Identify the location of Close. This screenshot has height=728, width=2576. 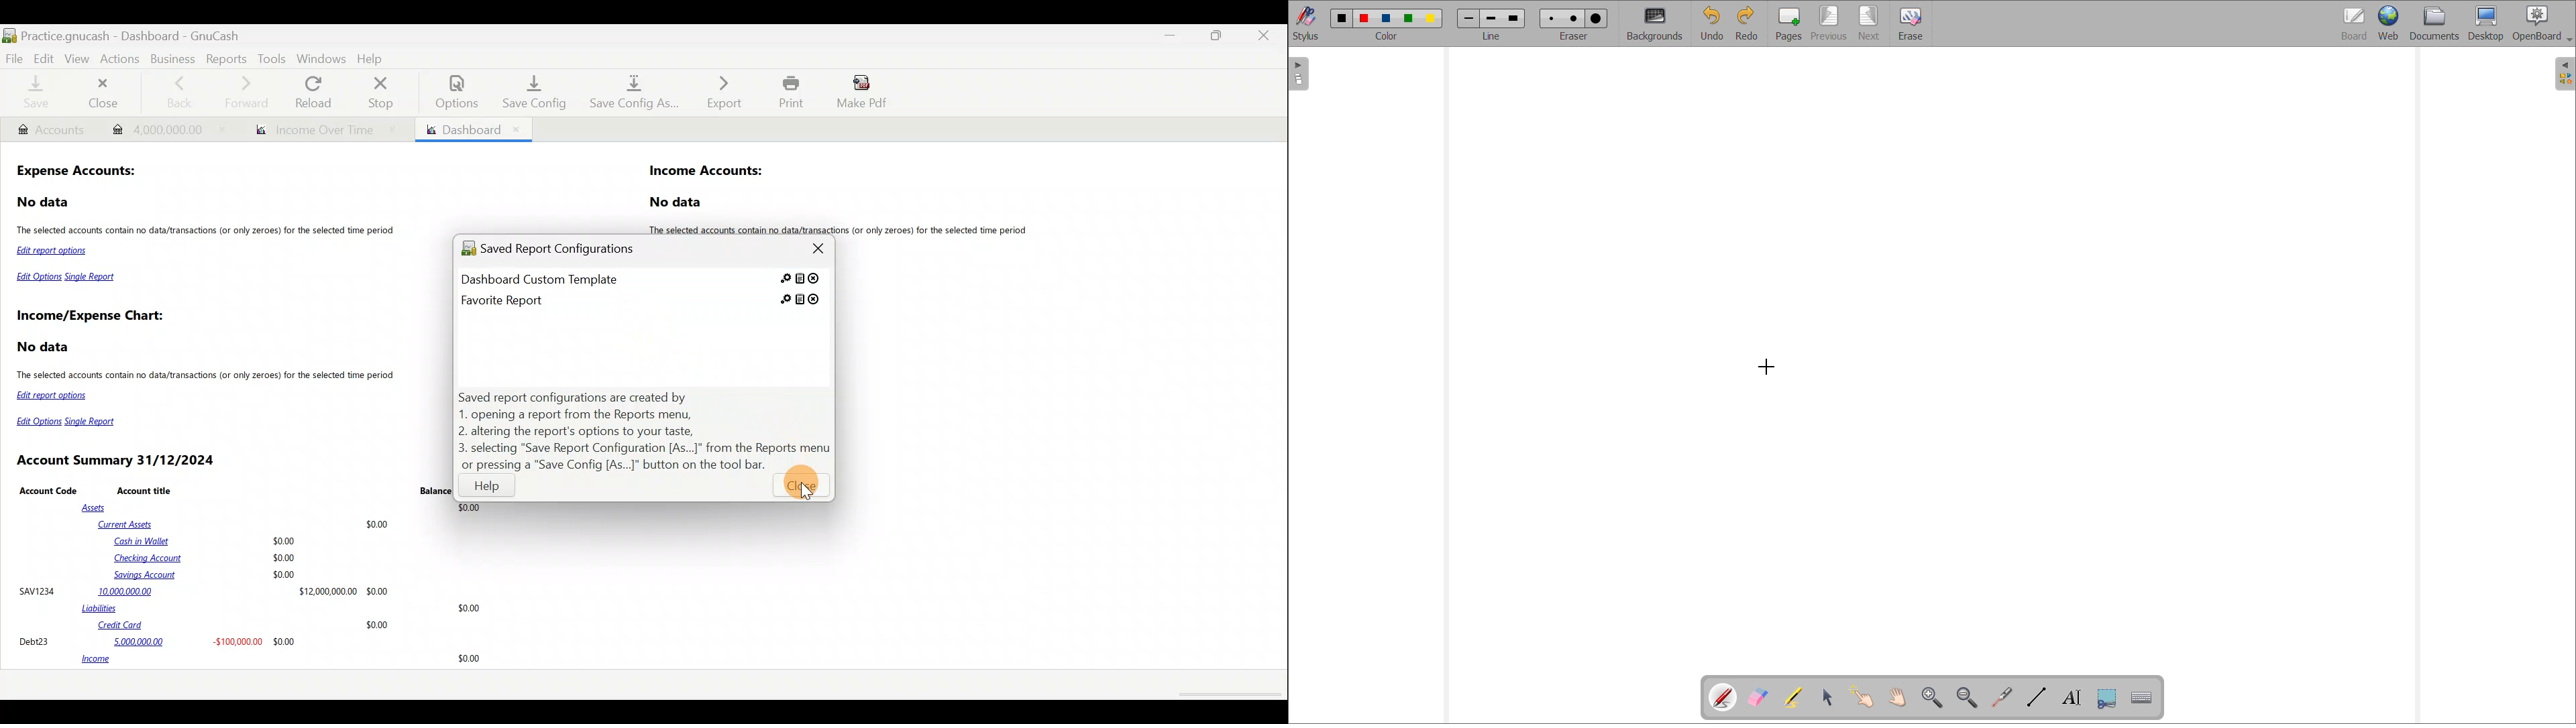
(800, 489).